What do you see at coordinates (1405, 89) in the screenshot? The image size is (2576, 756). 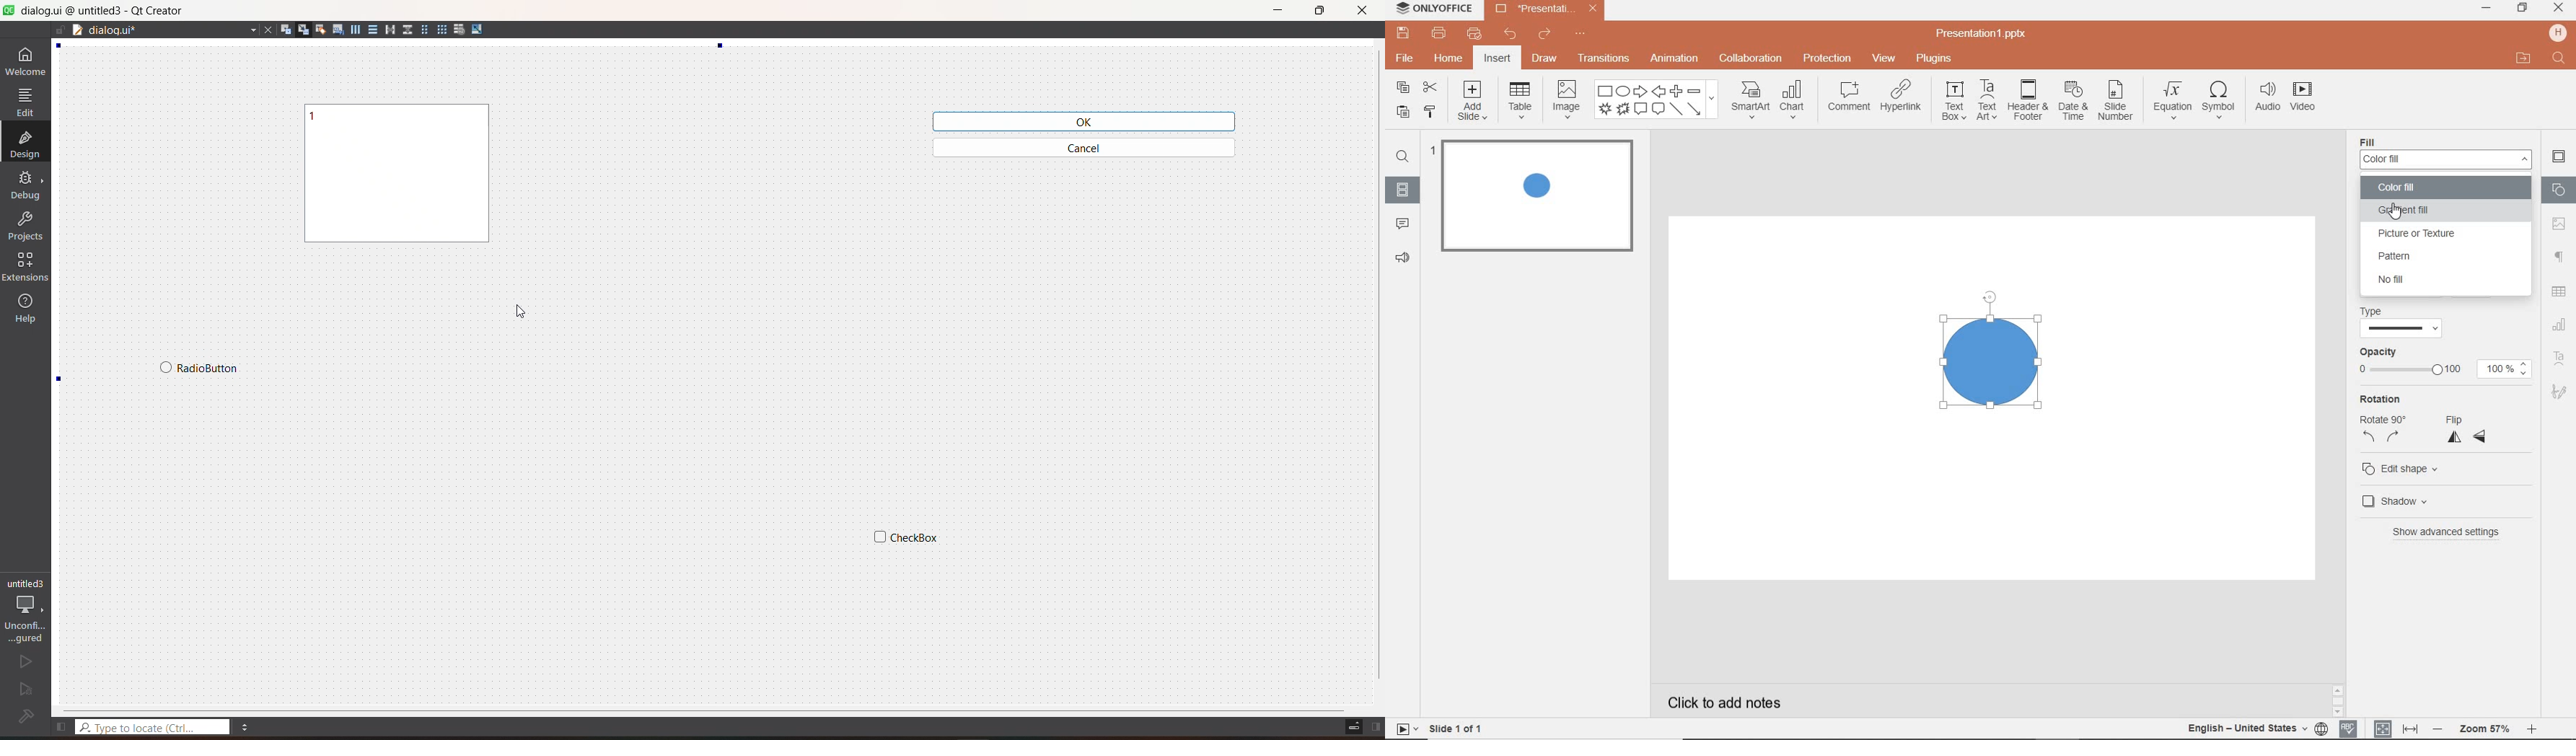 I see `copy` at bounding box center [1405, 89].